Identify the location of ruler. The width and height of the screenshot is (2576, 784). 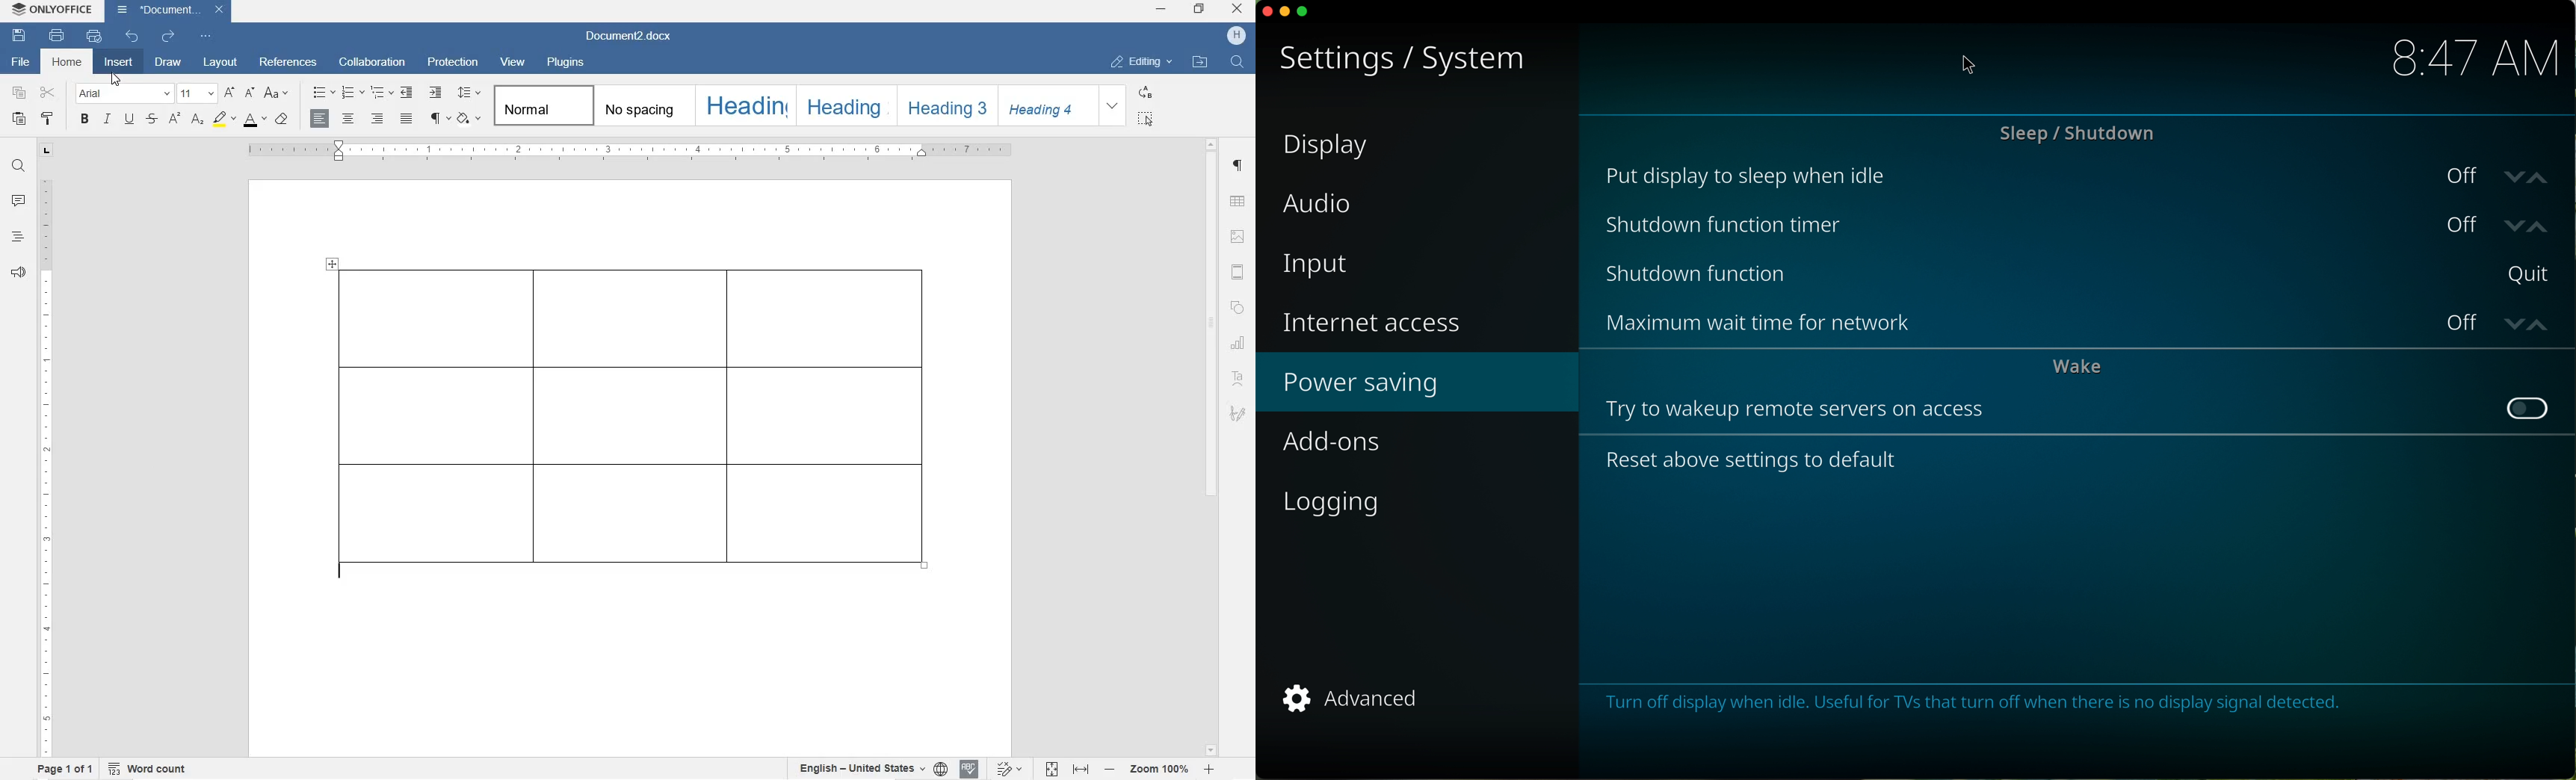
(637, 152).